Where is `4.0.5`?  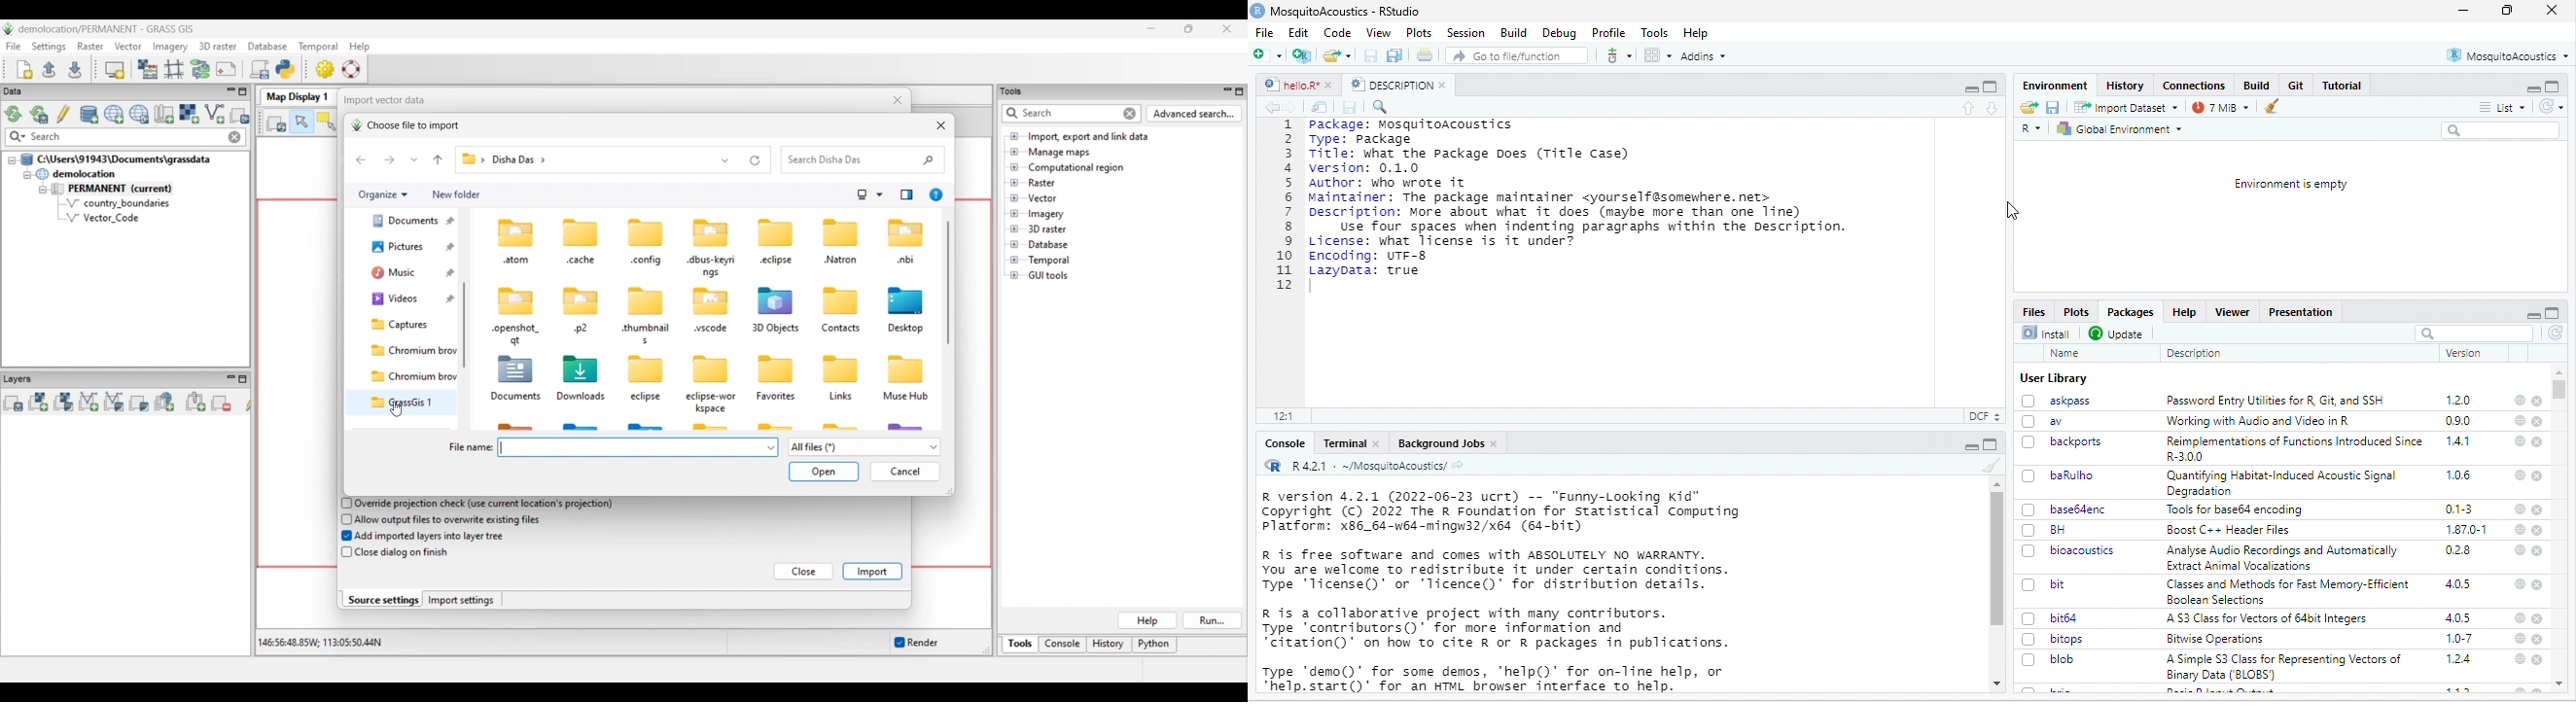
4.0.5 is located at coordinates (2459, 583).